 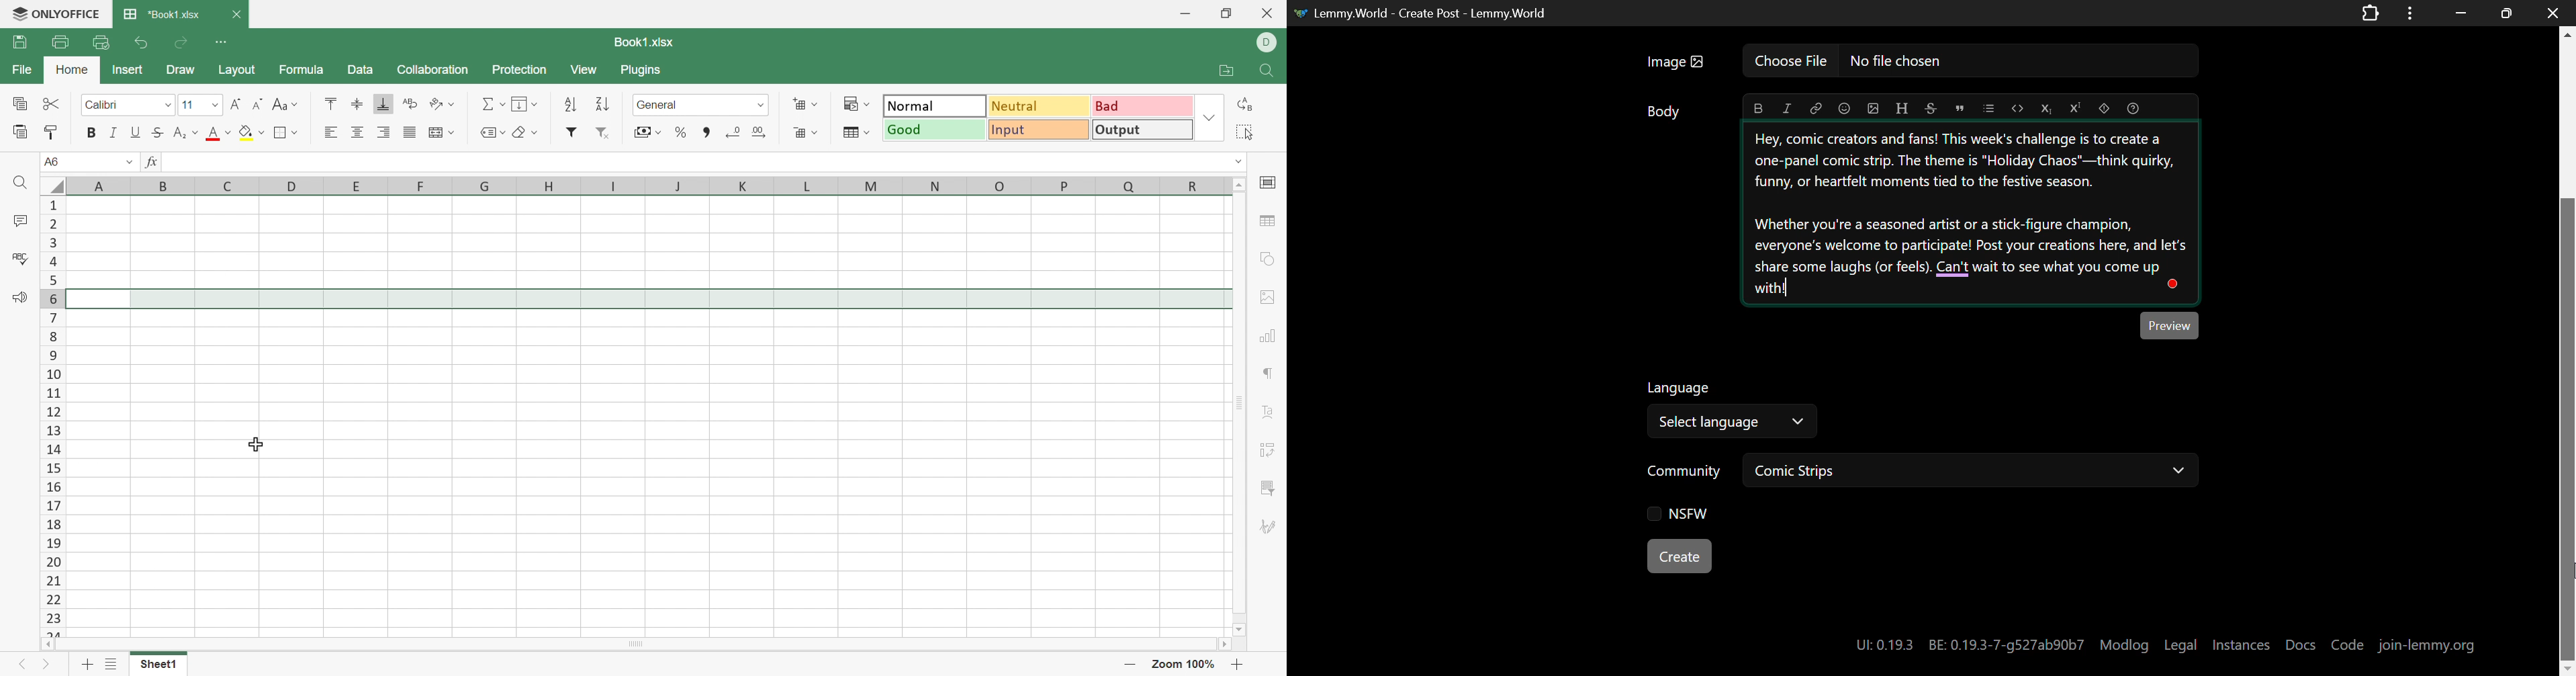 I want to click on Formula, so click(x=302, y=67).